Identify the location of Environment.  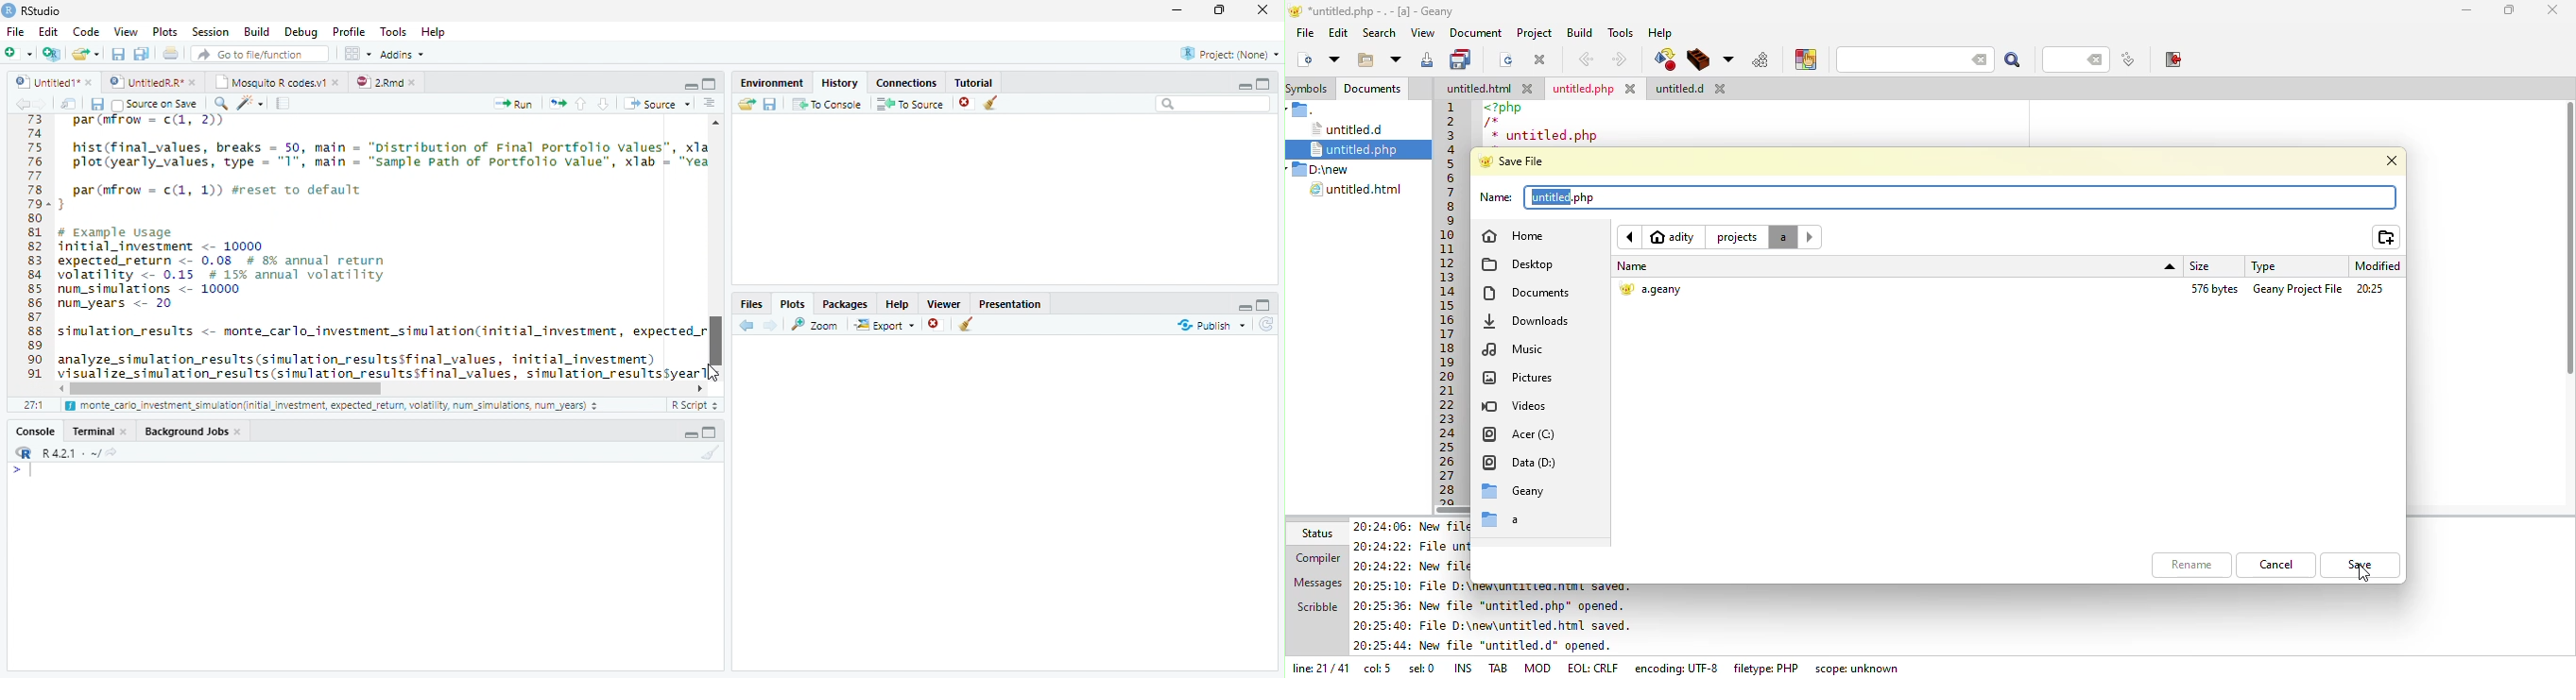
(772, 80).